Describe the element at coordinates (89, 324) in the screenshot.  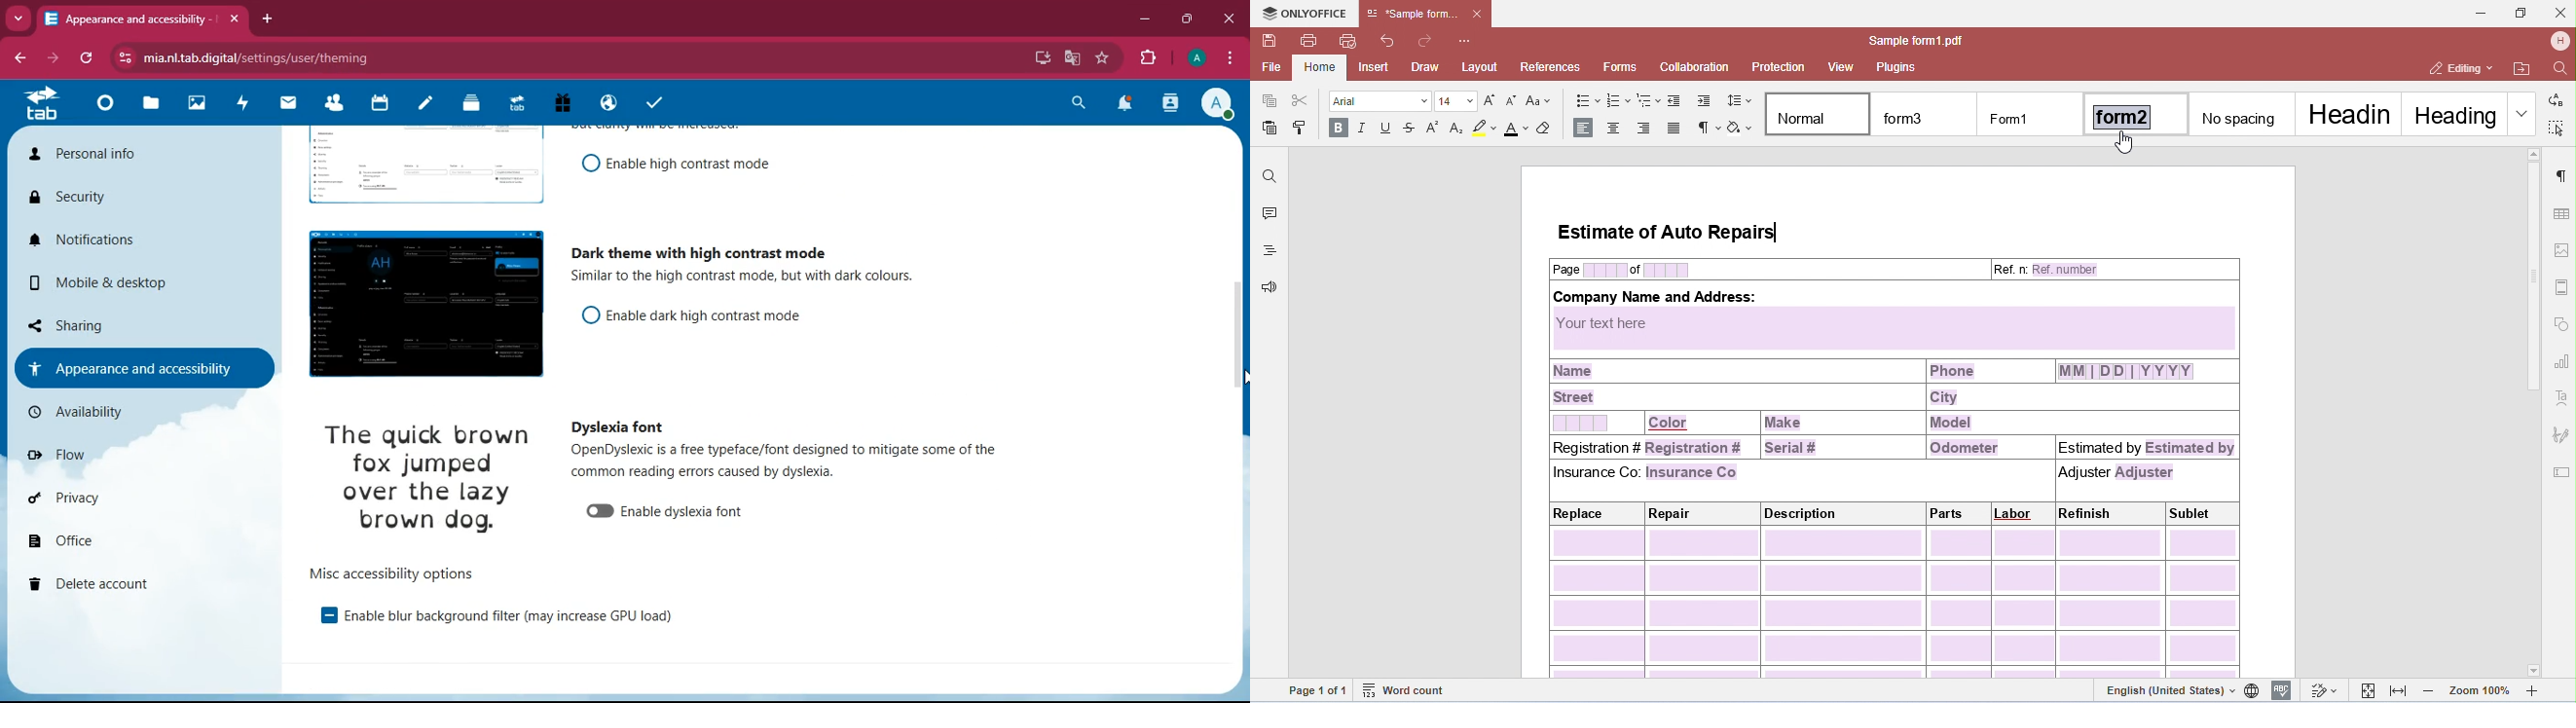
I see `sharing` at that location.